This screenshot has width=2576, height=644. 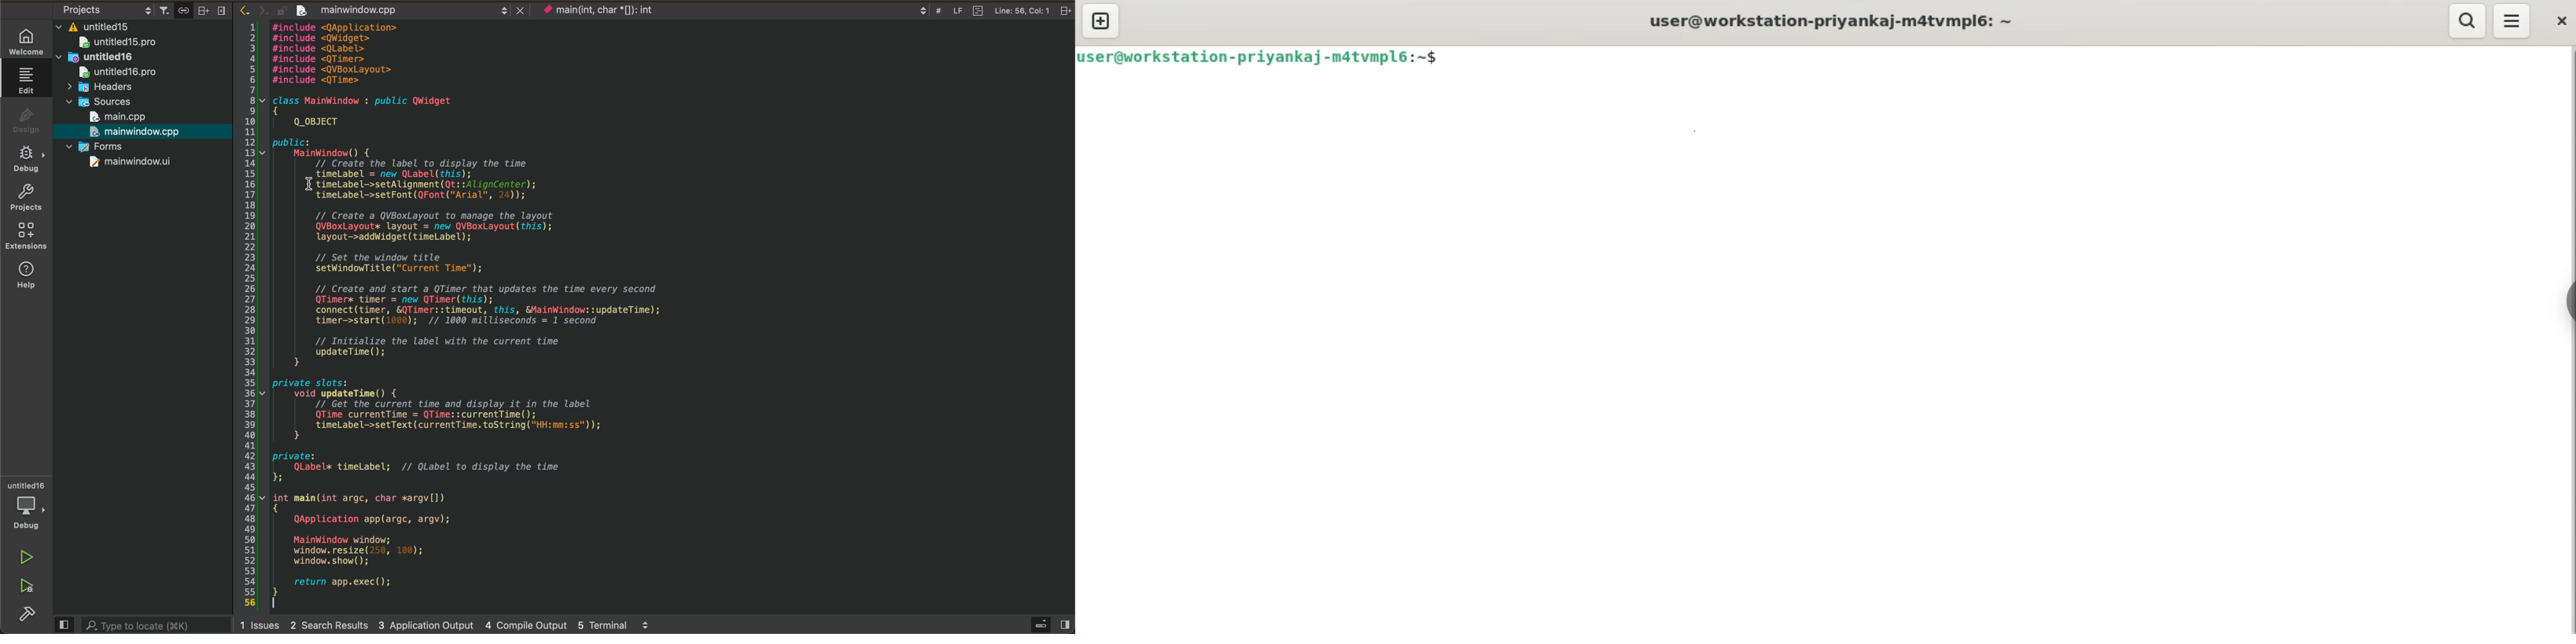 I want to click on untitled15.pro, so click(x=142, y=43).